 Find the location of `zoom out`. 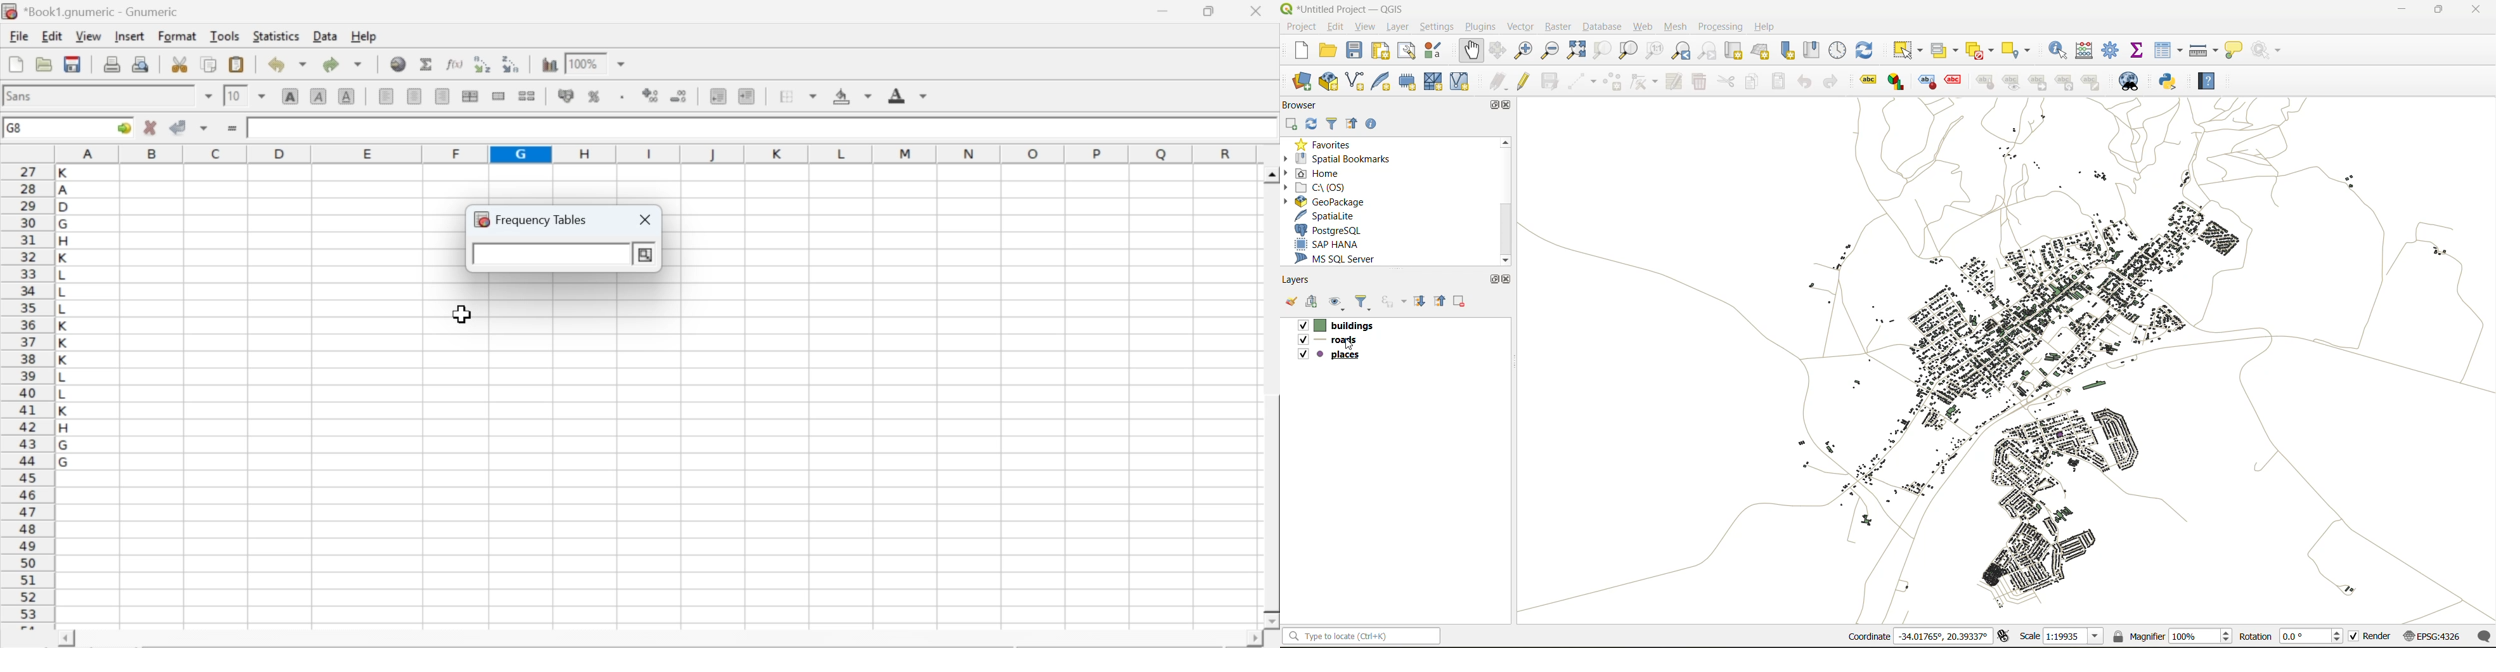

zoom out is located at coordinates (1549, 49).